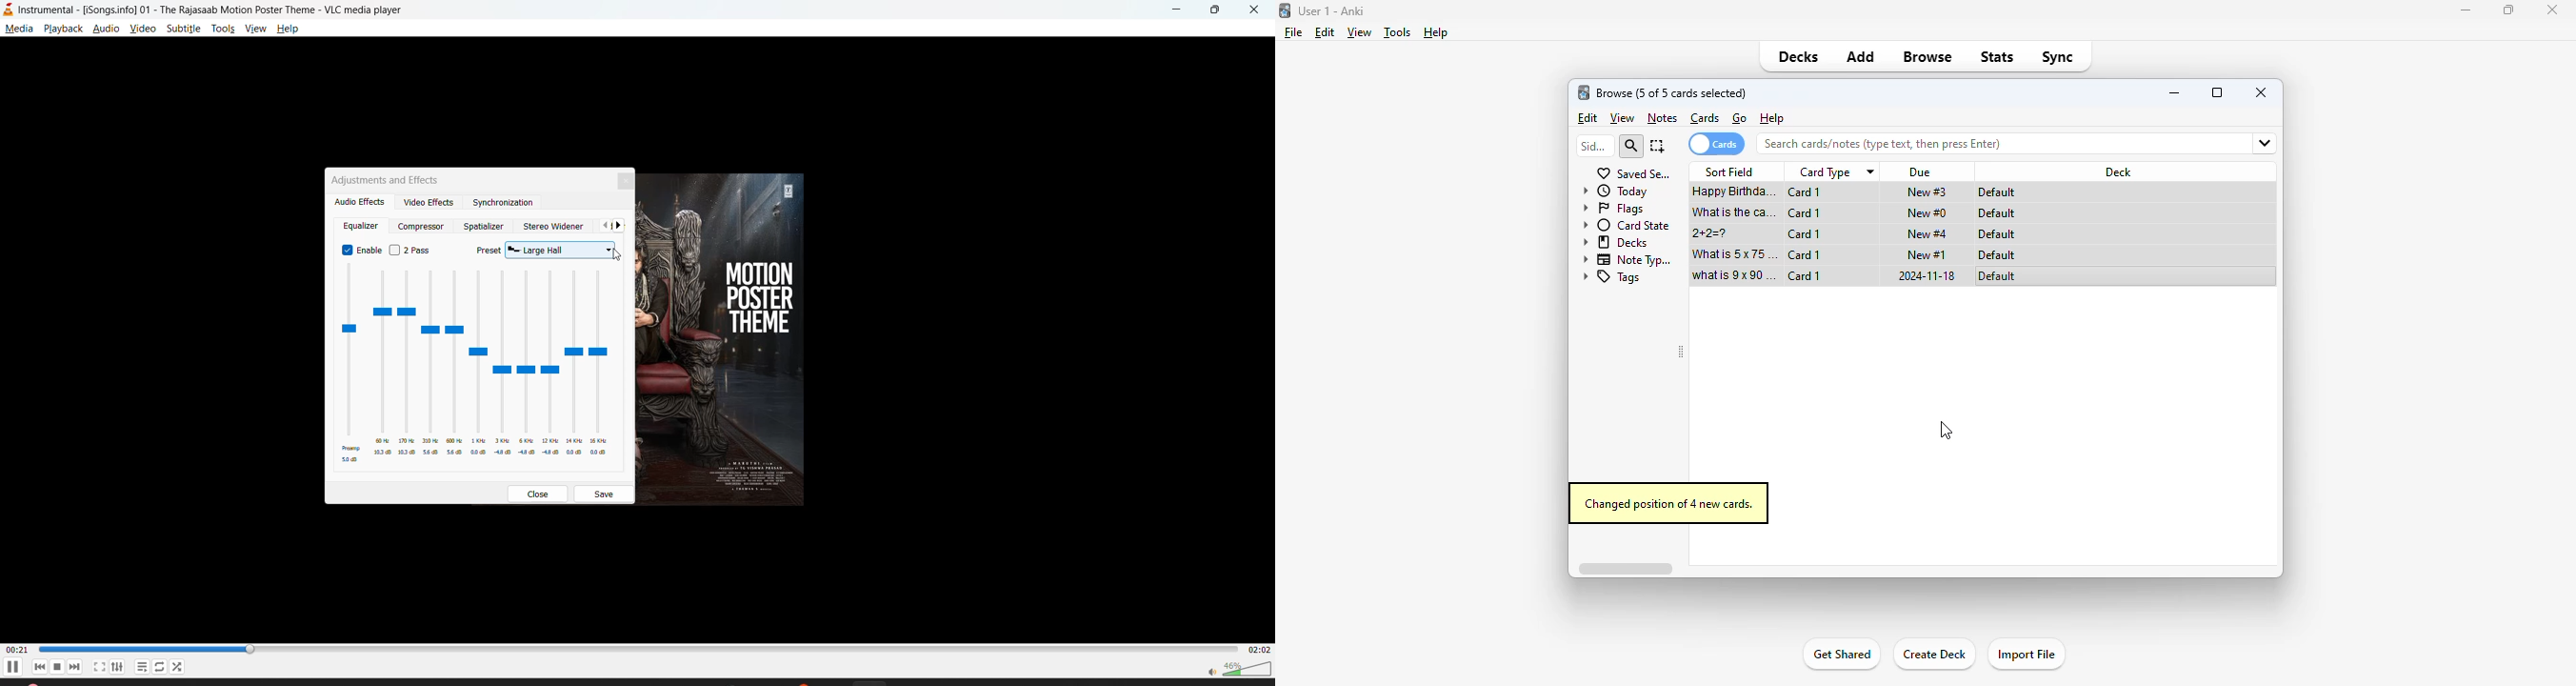 This screenshot has width=2576, height=700. Describe the element at coordinates (108, 29) in the screenshot. I see `audio` at that location.